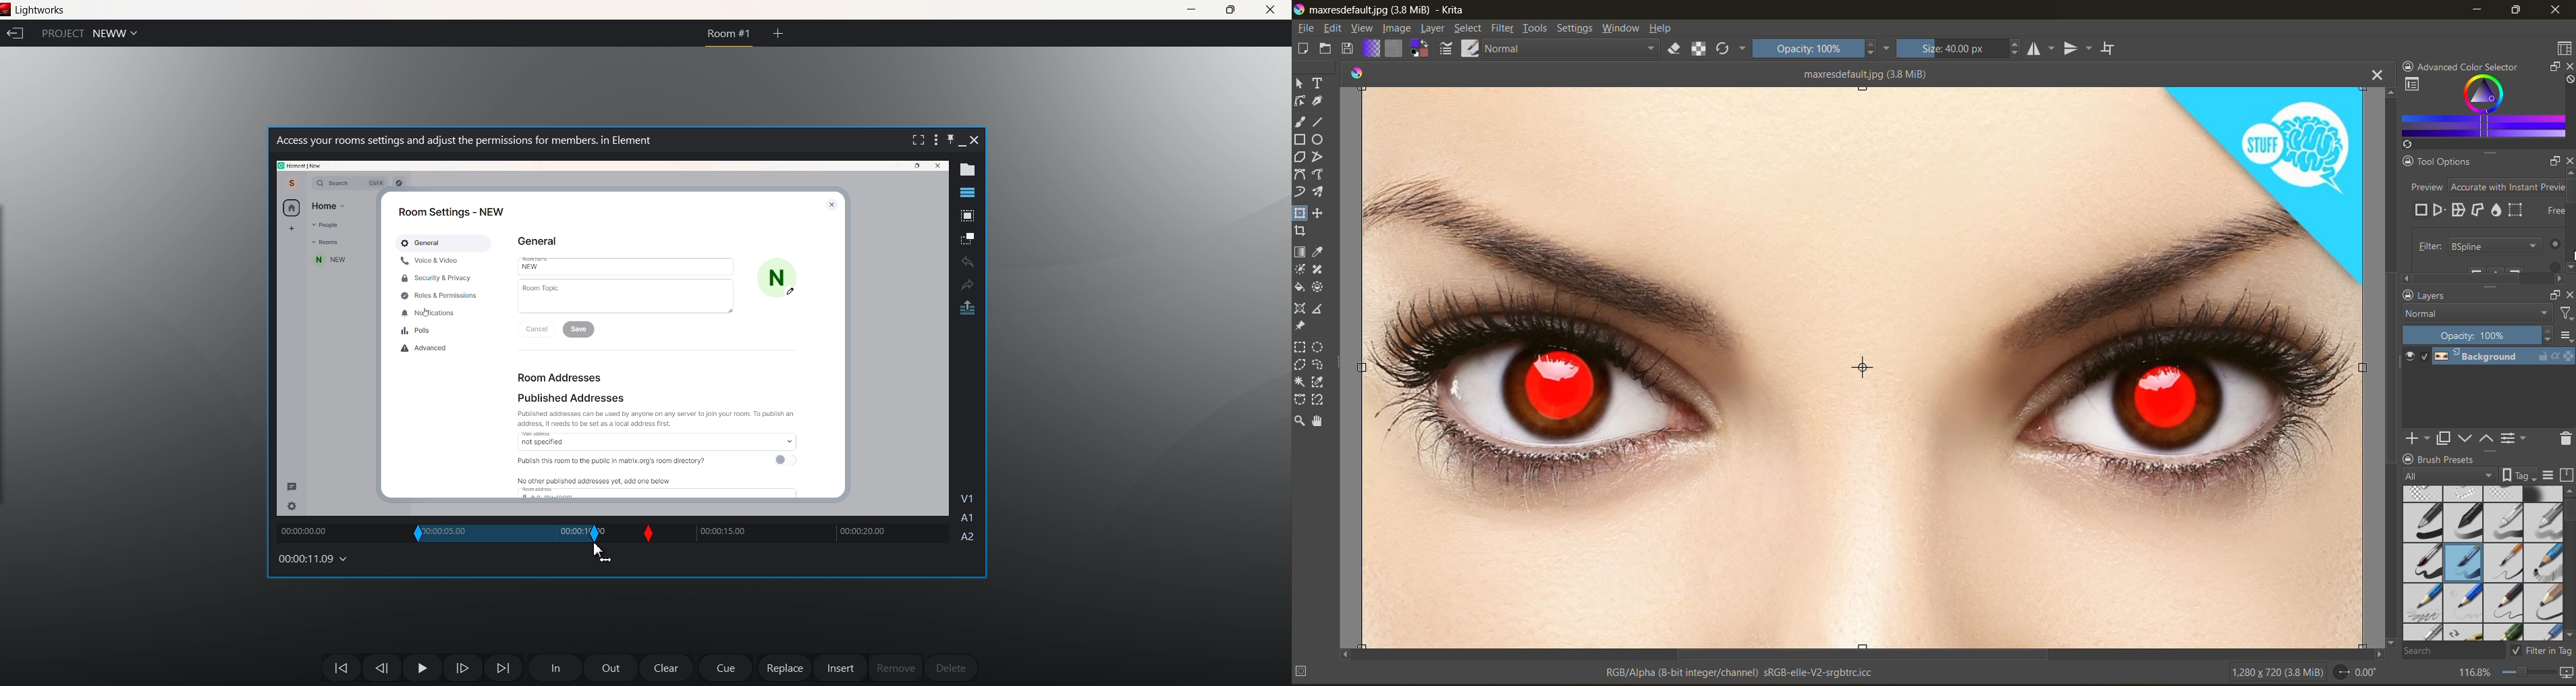 The width and height of the screenshot is (2576, 700). I want to click on close, so click(979, 140).